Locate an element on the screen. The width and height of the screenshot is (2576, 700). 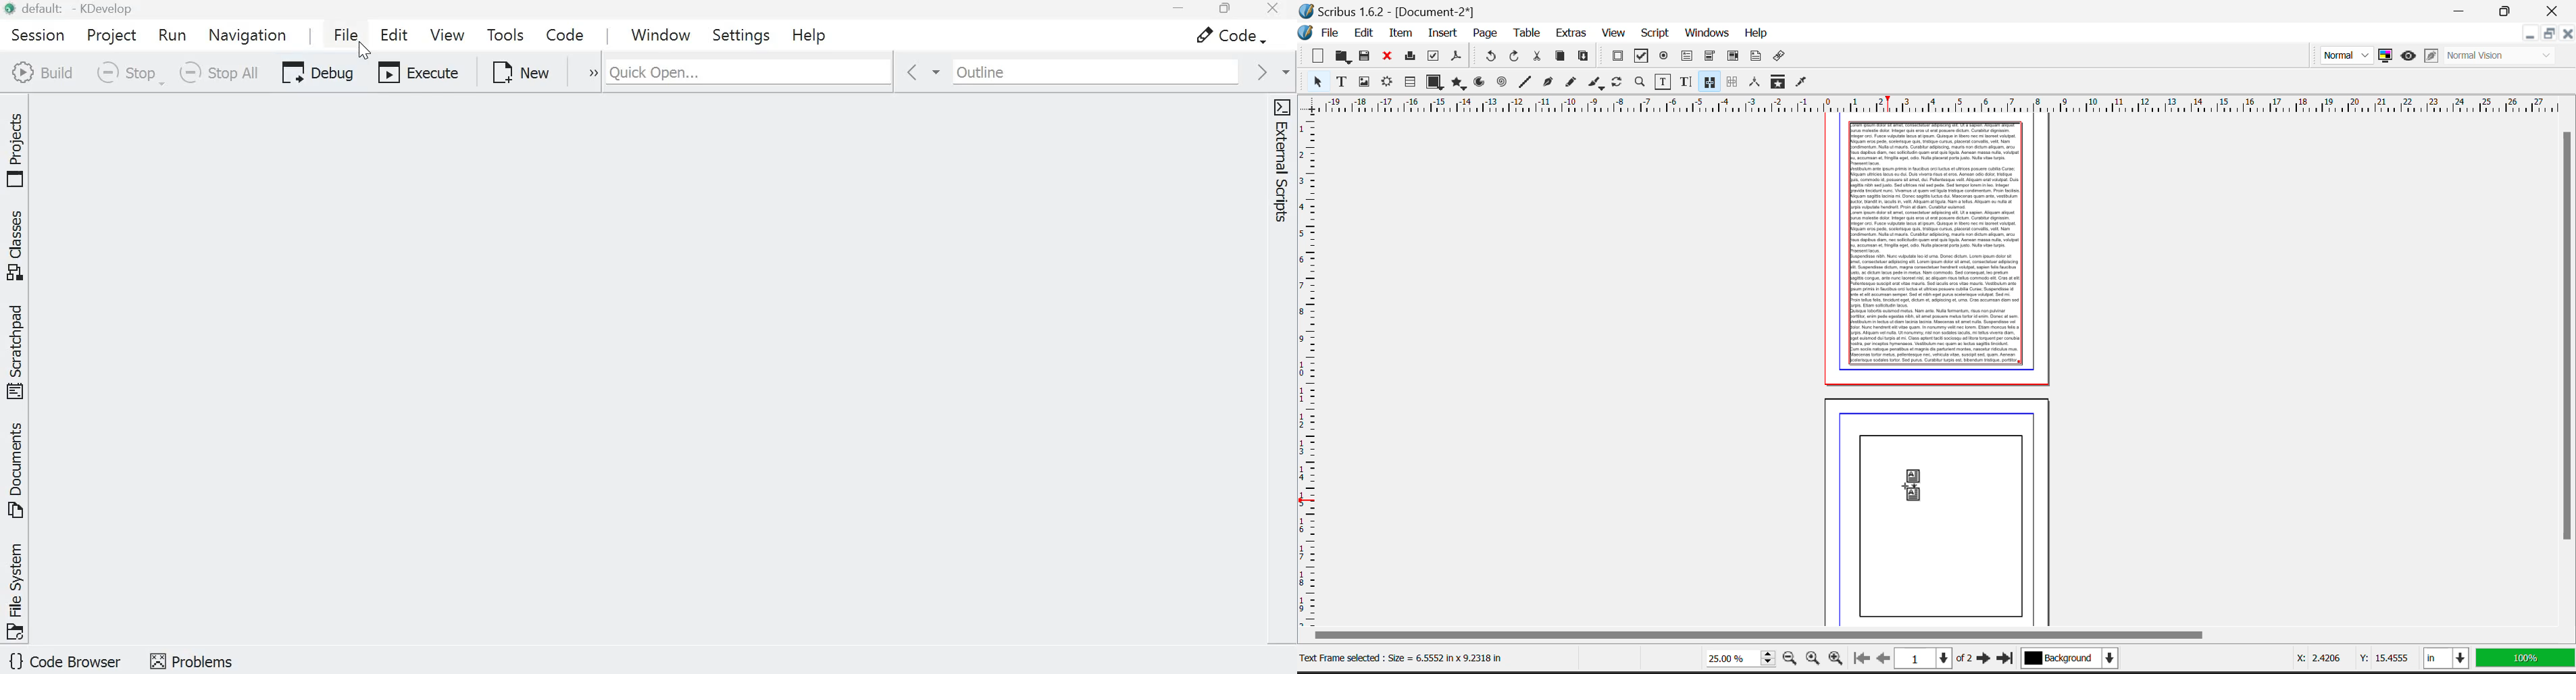
Scroll Bar is located at coordinates (2568, 376).